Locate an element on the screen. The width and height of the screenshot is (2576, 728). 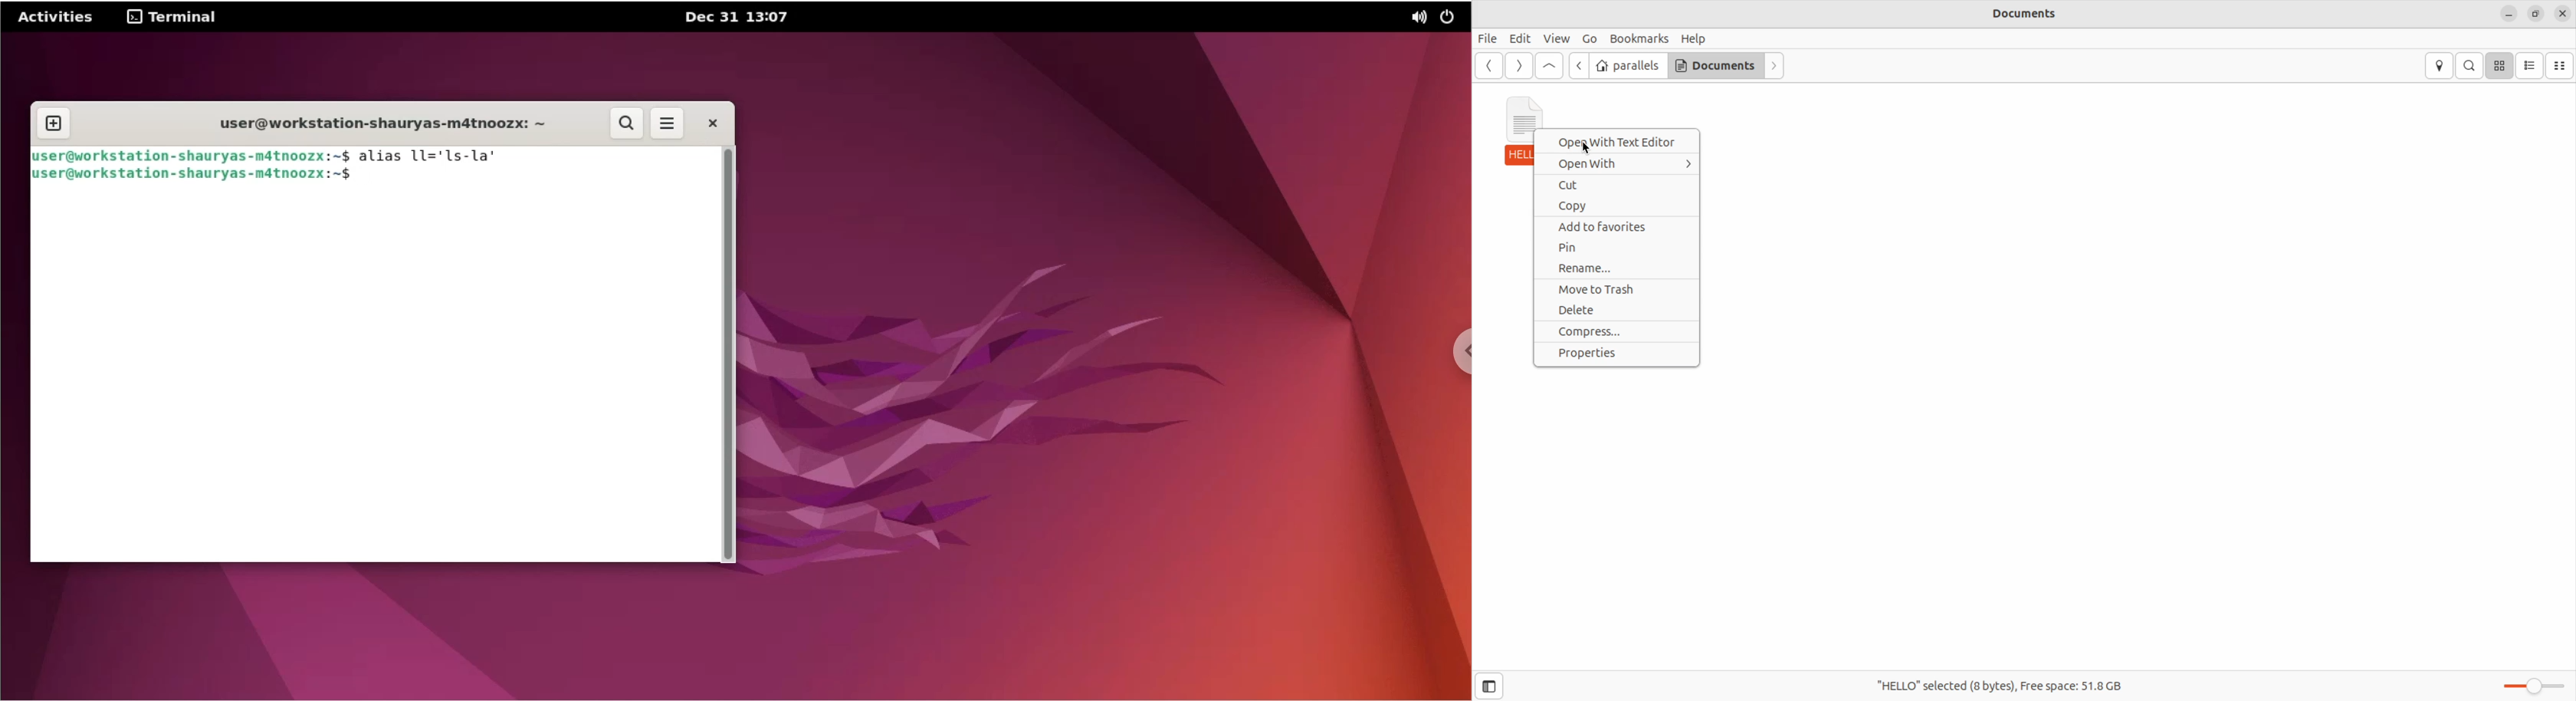
Help is located at coordinates (1693, 38).